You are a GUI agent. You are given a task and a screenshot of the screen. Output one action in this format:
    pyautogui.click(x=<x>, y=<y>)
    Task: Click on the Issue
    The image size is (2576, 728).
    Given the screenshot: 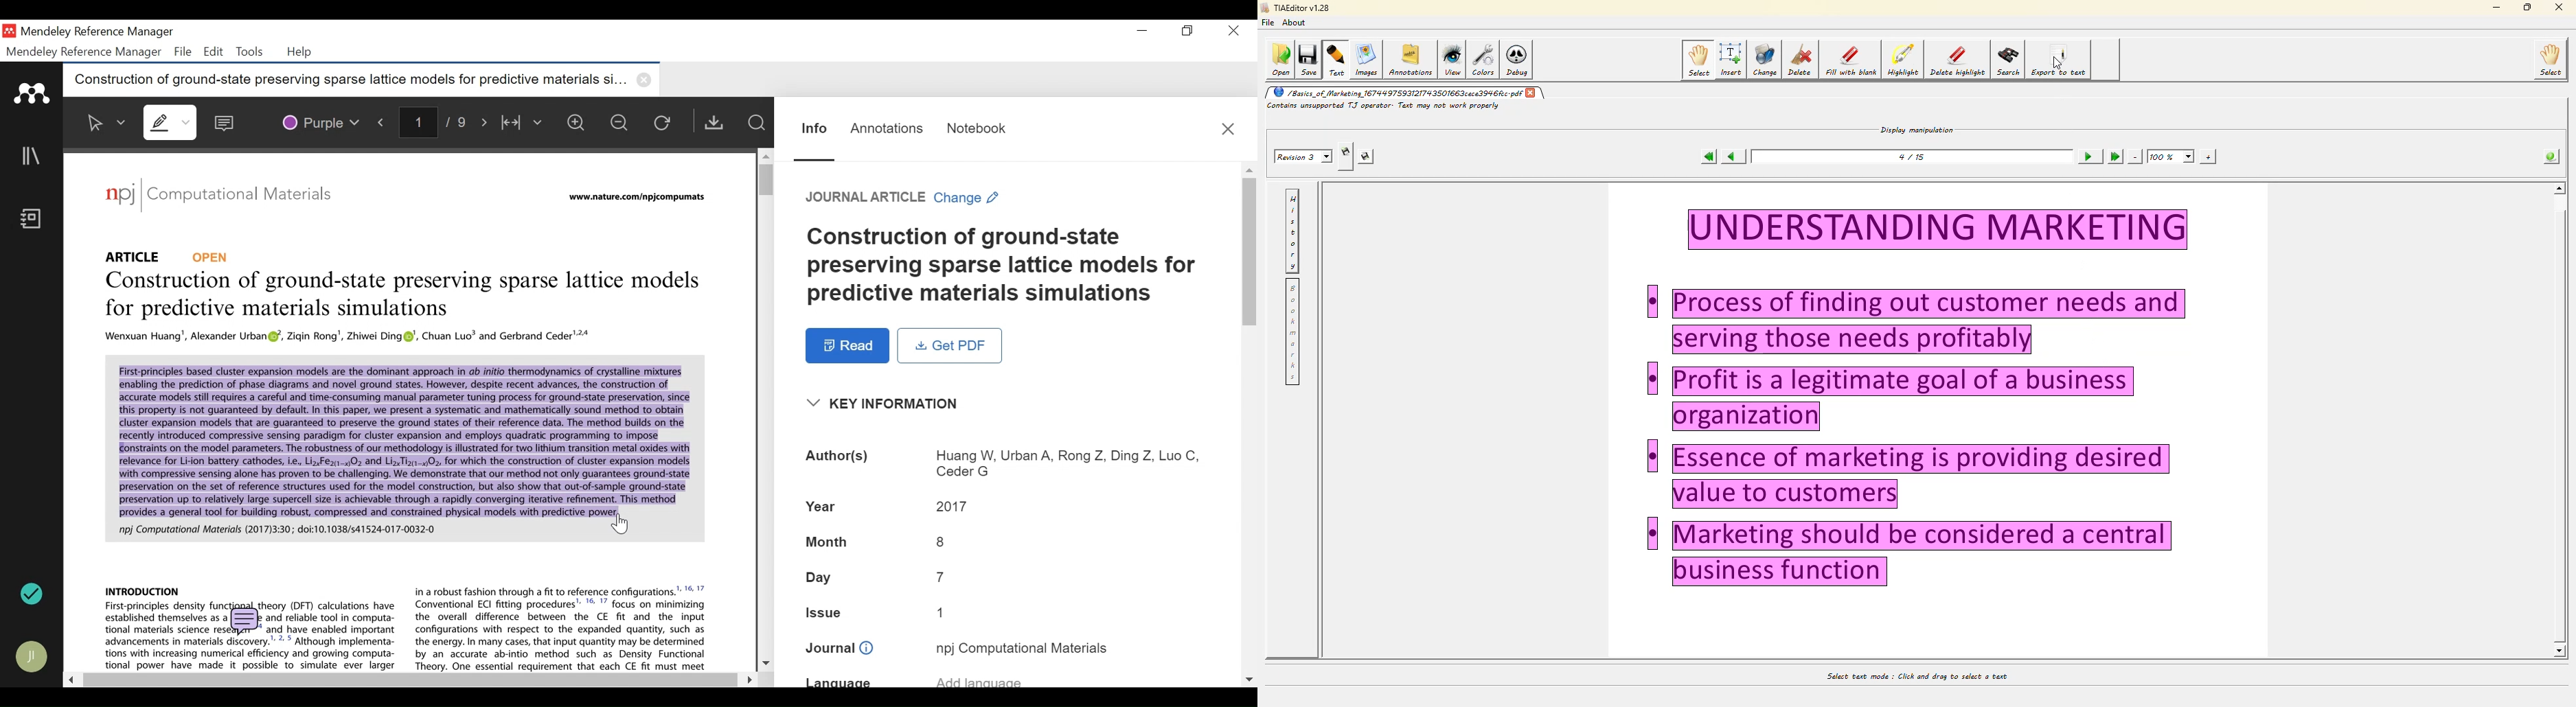 What is the action you would take?
    pyautogui.click(x=825, y=611)
    